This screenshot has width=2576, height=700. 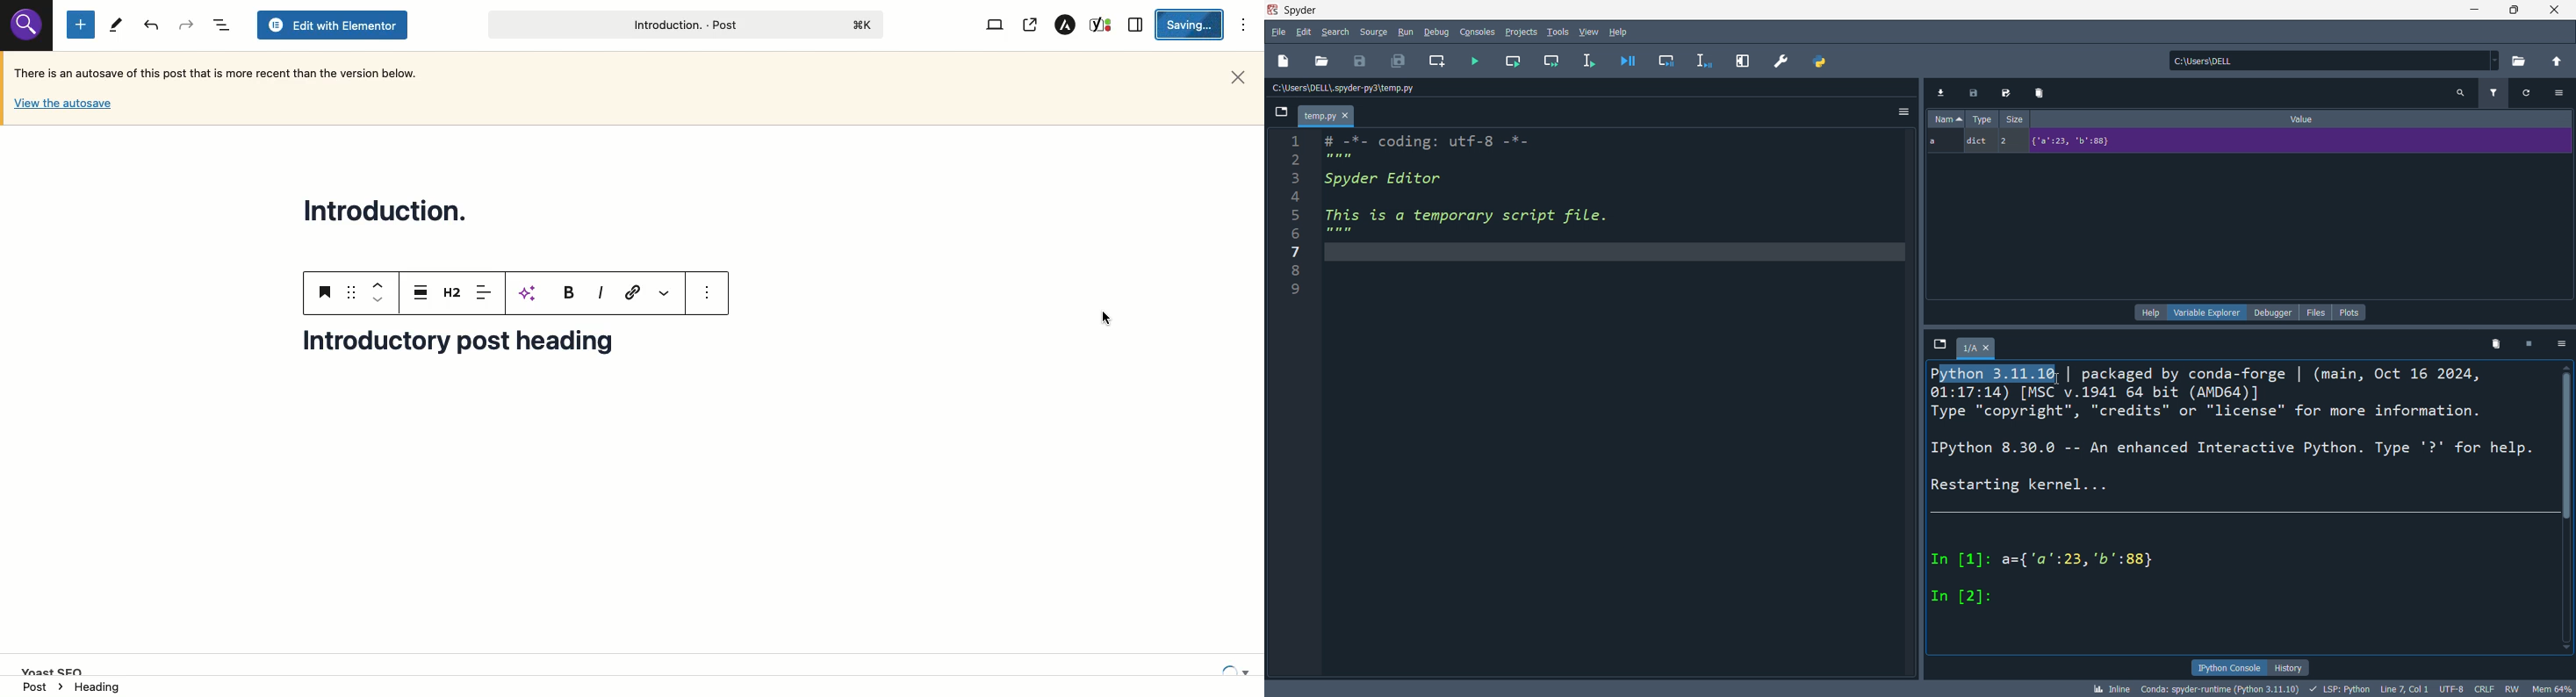 I want to click on help, so click(x=1621, y=32).